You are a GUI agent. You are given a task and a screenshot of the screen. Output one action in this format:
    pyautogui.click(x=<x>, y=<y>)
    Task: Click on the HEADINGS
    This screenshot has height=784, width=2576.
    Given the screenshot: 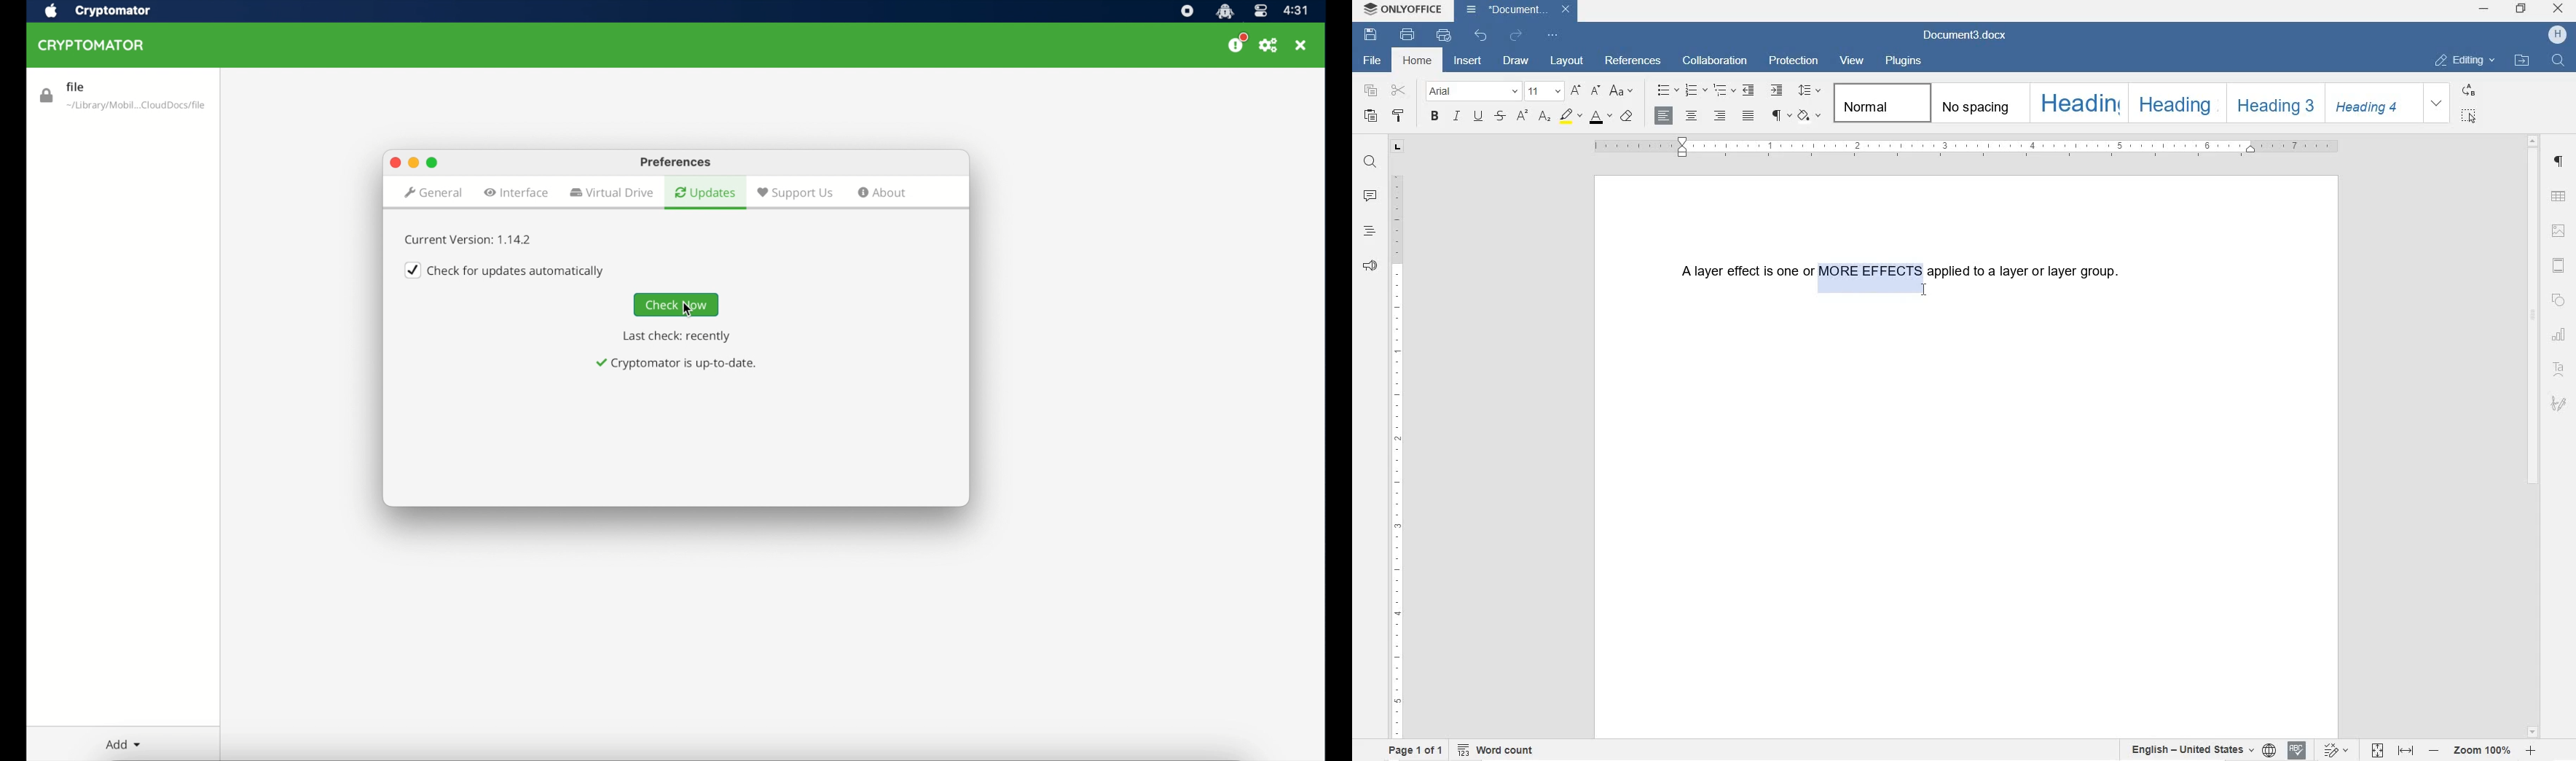 What is the action you would take?
    pyautogui.click(x=1369, y=233)
    